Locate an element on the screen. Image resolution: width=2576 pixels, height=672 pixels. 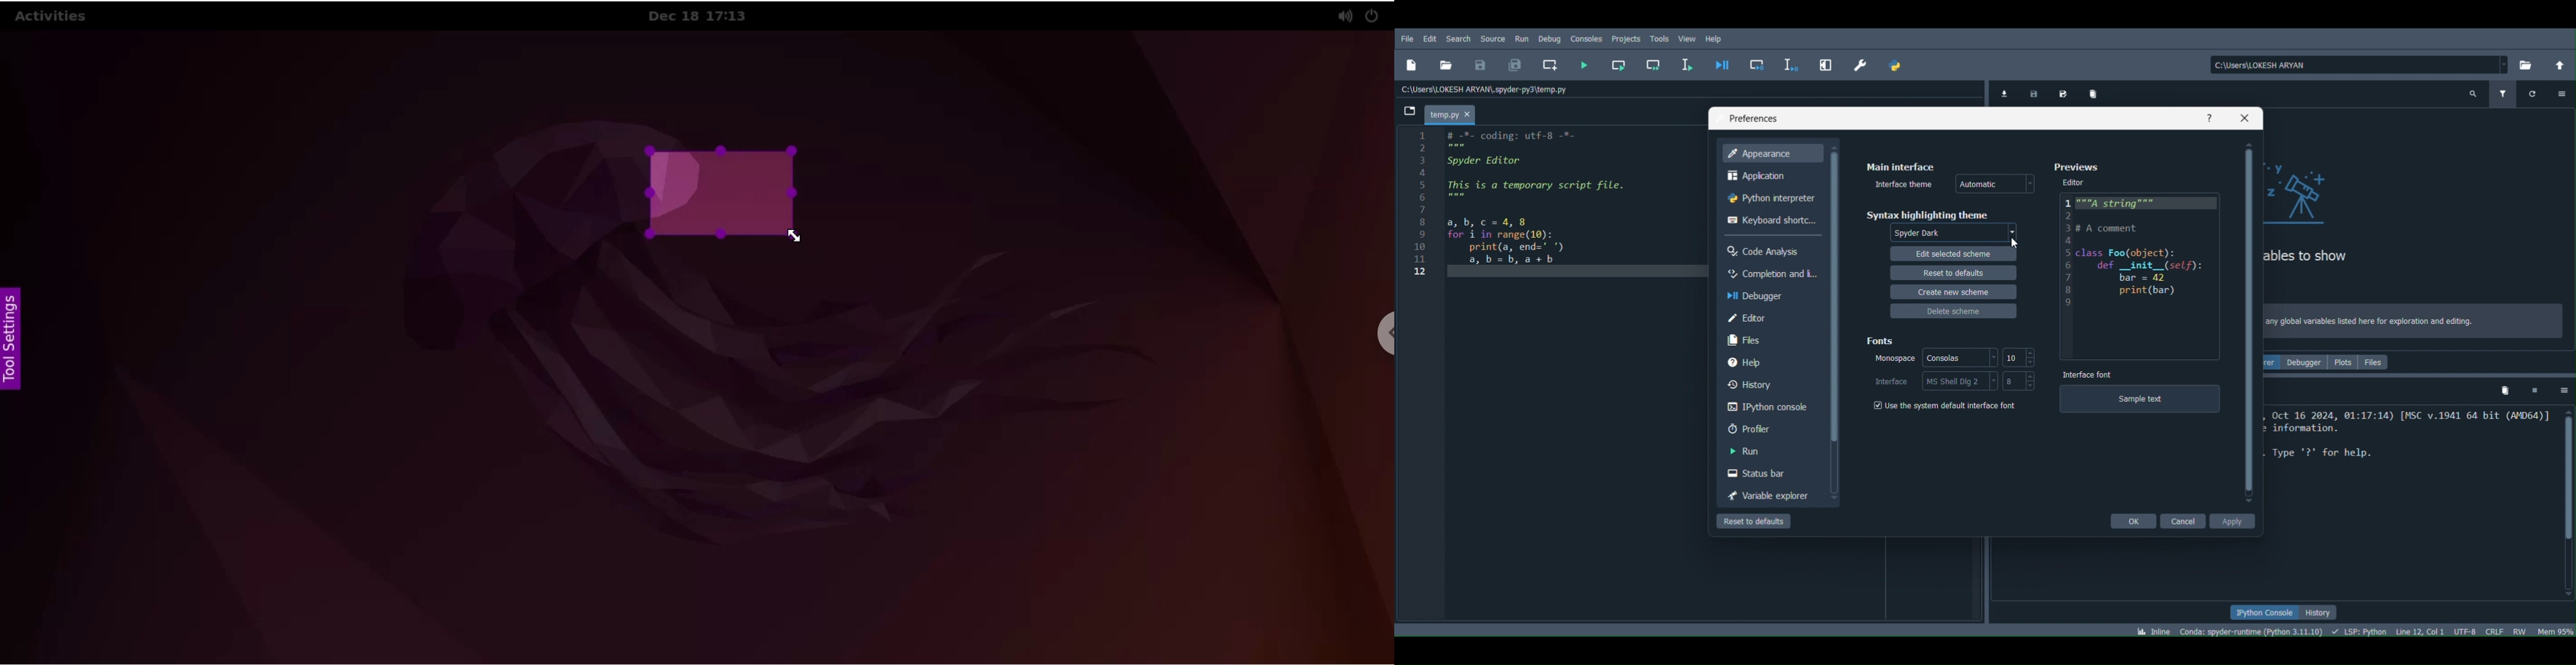
size is located at coordinates (2022, 356).